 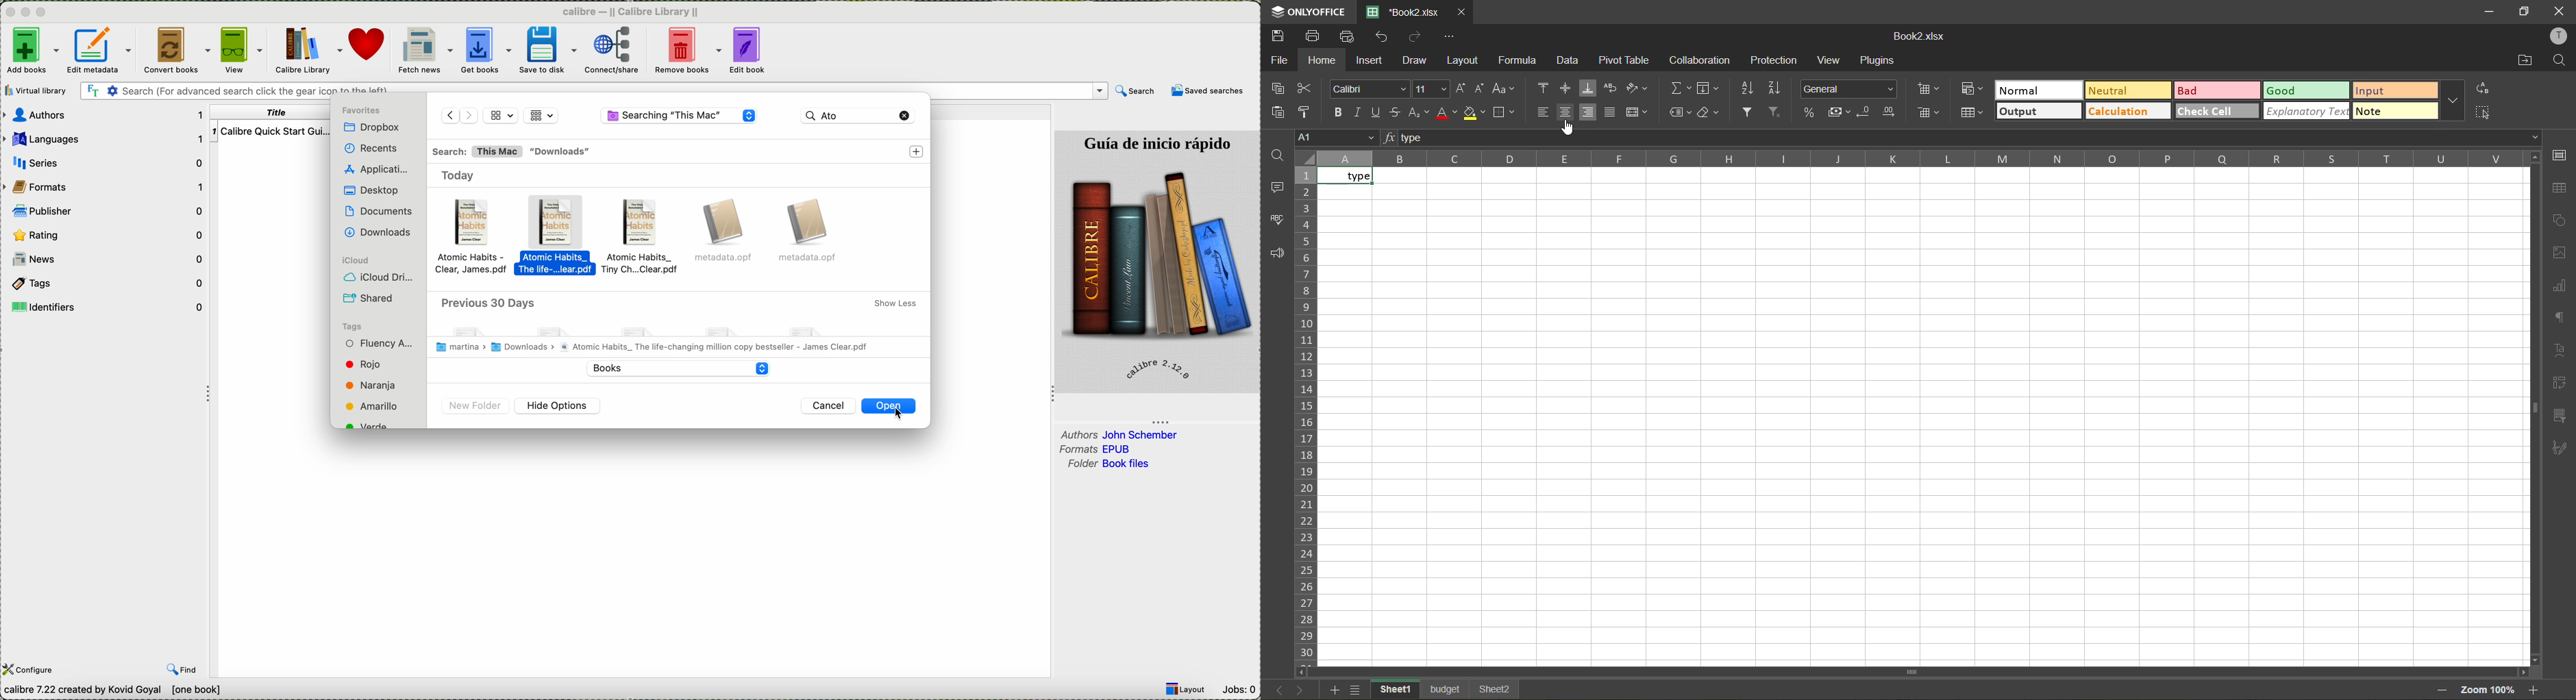 I want to click on check cell, so click(x=2217, y=111).